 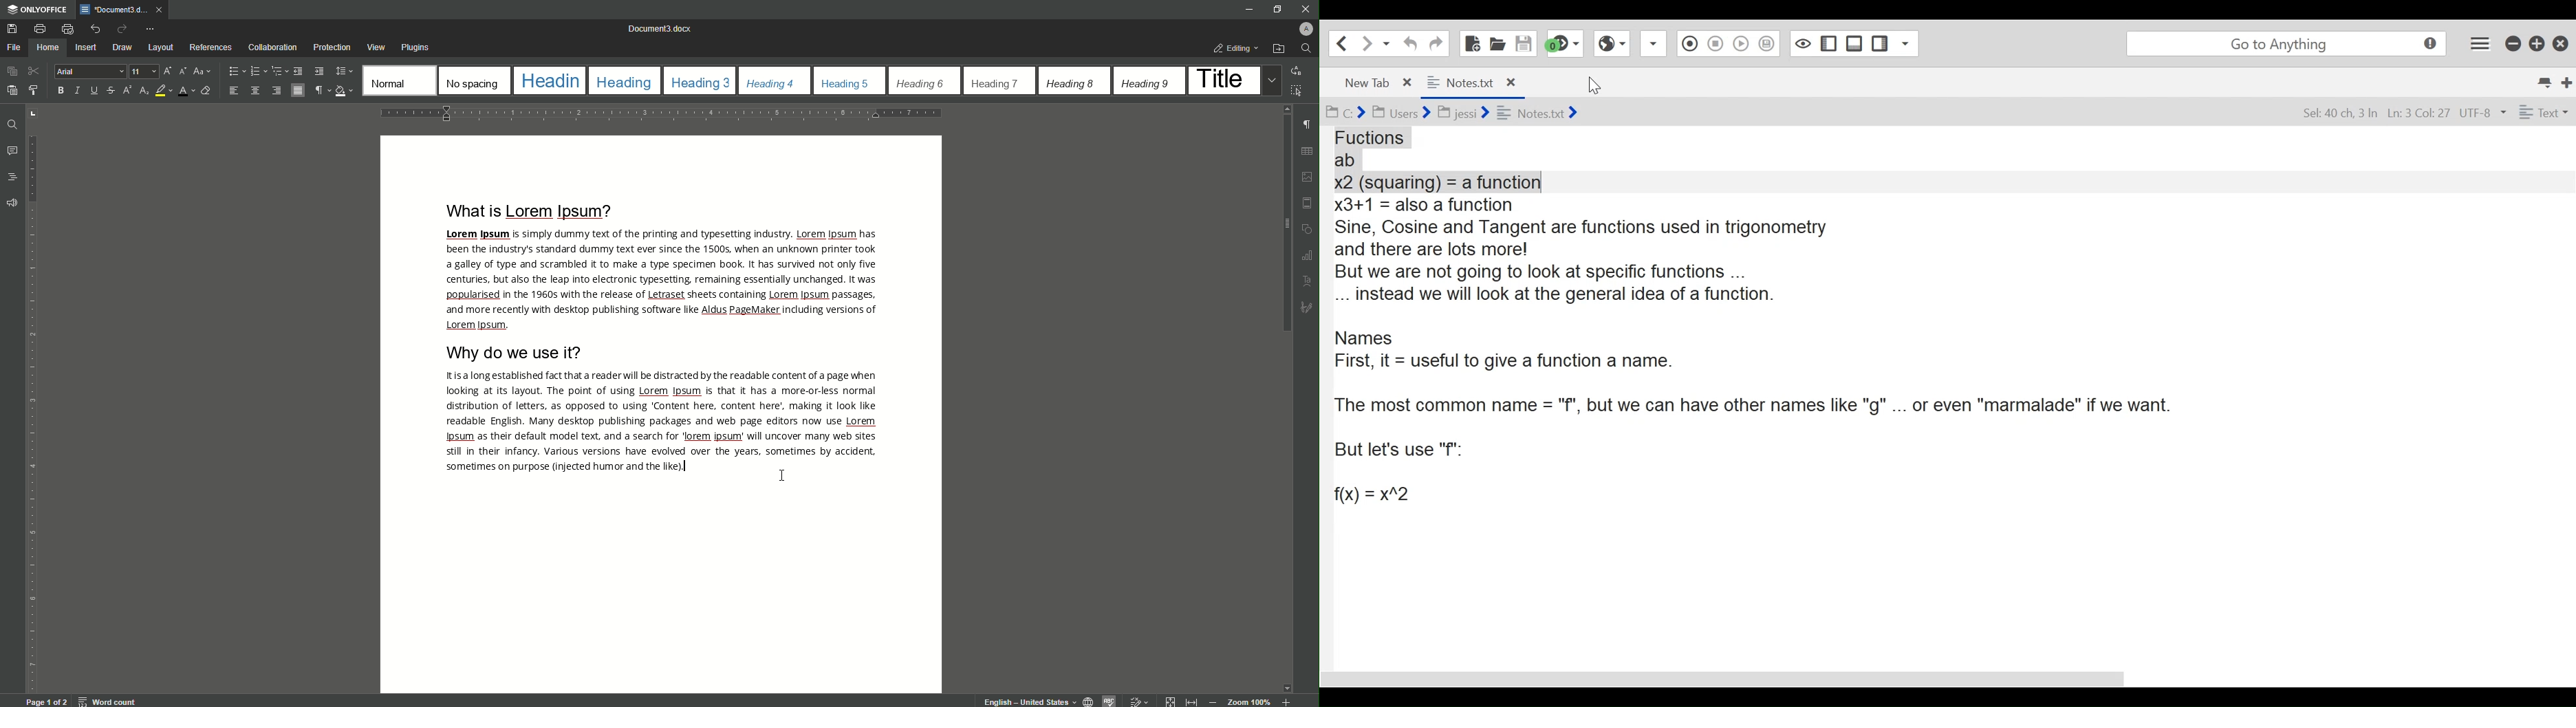 What do you see at coordinates (109, 91) in the screenshot?
I see `Strikethrough` at bounding box center [109, 91].